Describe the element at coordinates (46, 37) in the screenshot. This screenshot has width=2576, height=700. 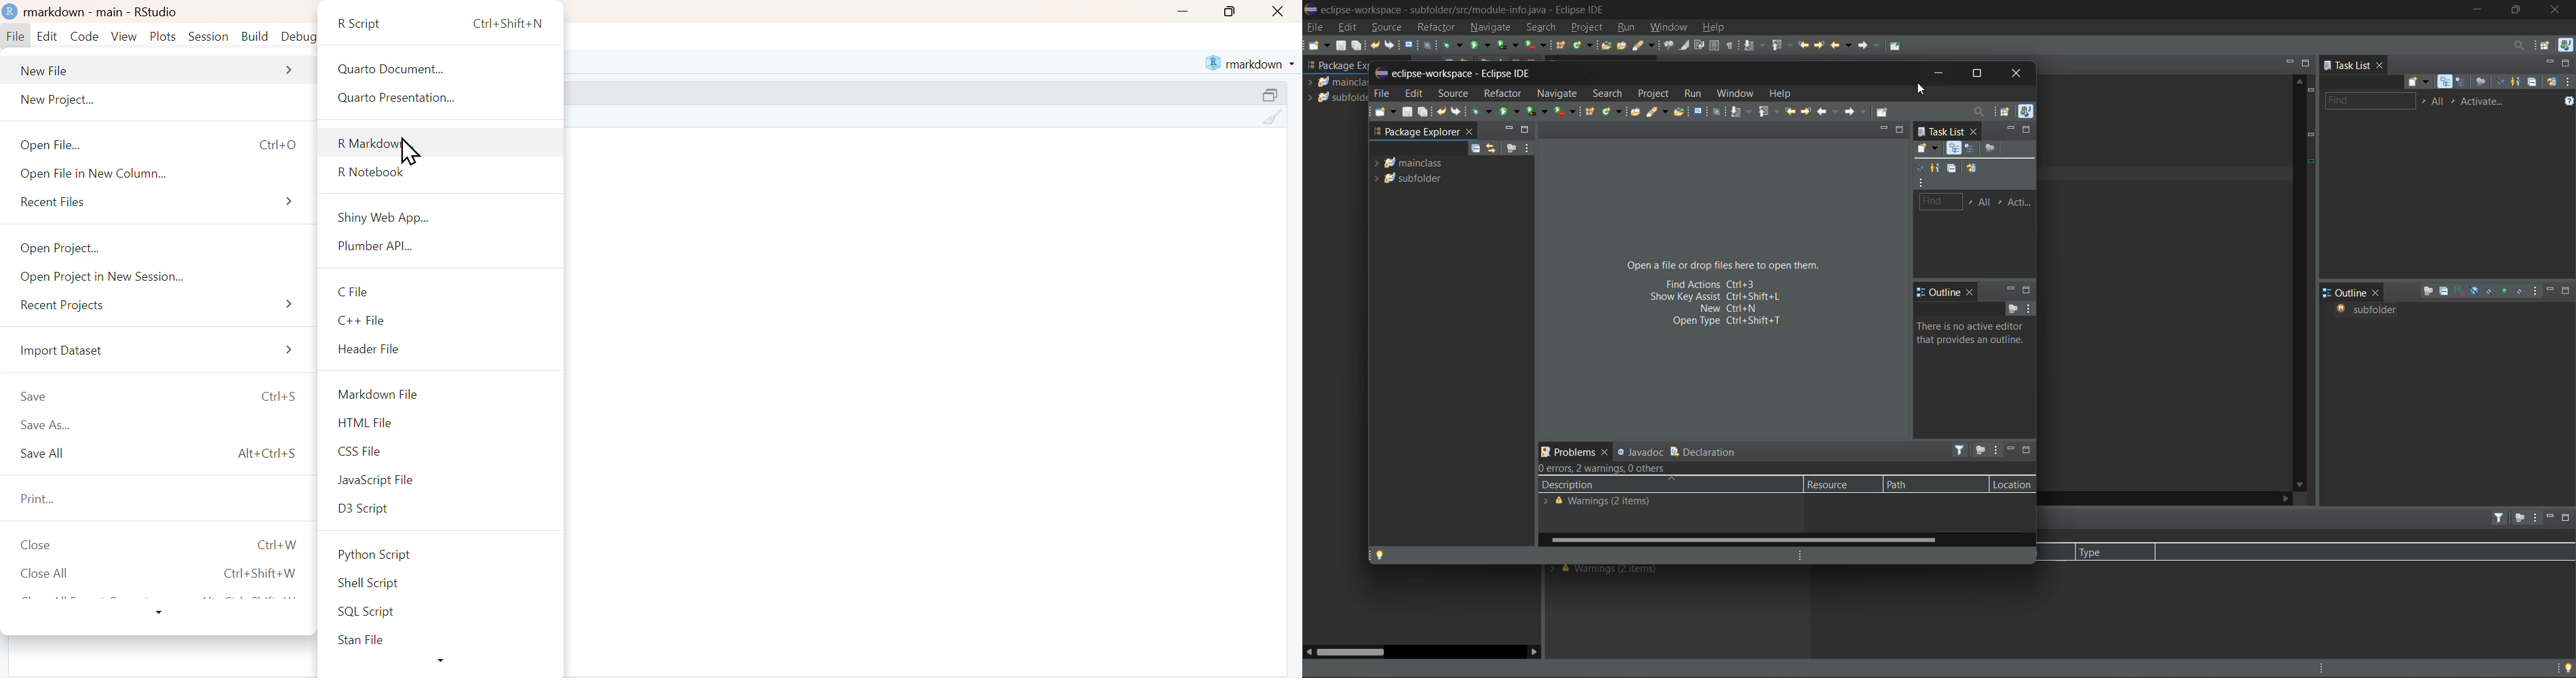
I see `Edit` at that location.